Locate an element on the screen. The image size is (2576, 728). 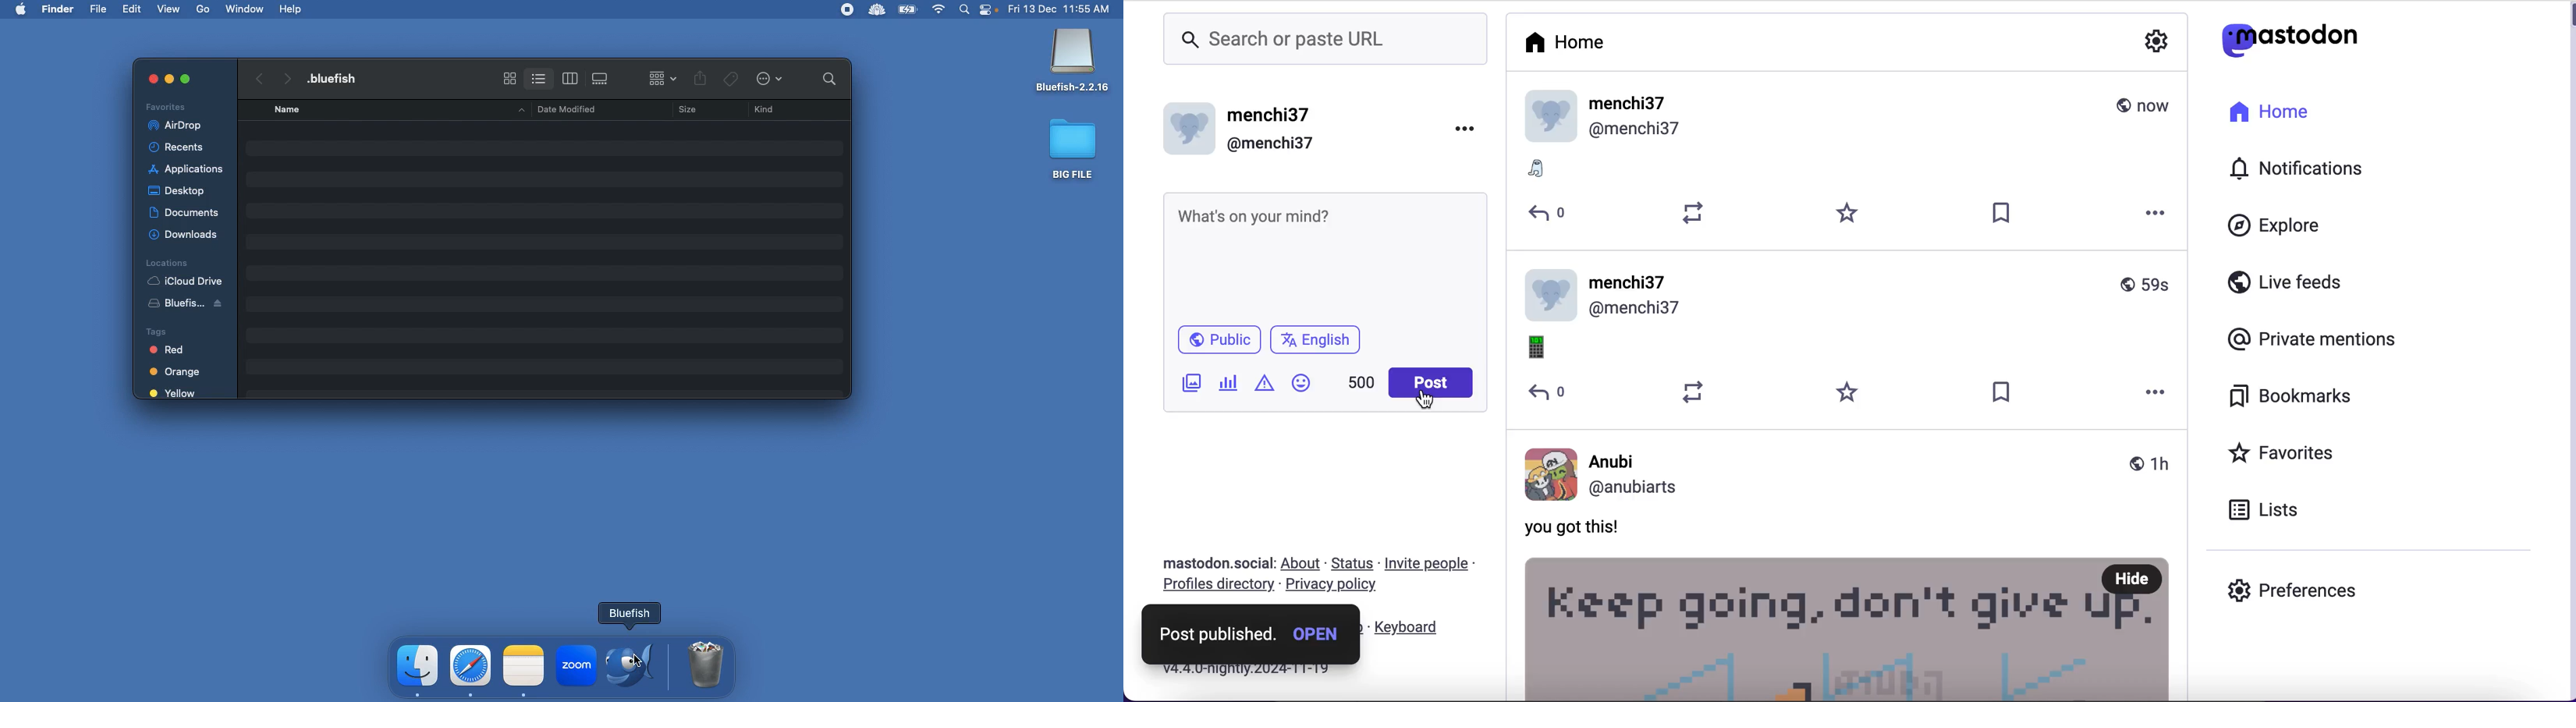
Search is located at coordinates (965, 11).